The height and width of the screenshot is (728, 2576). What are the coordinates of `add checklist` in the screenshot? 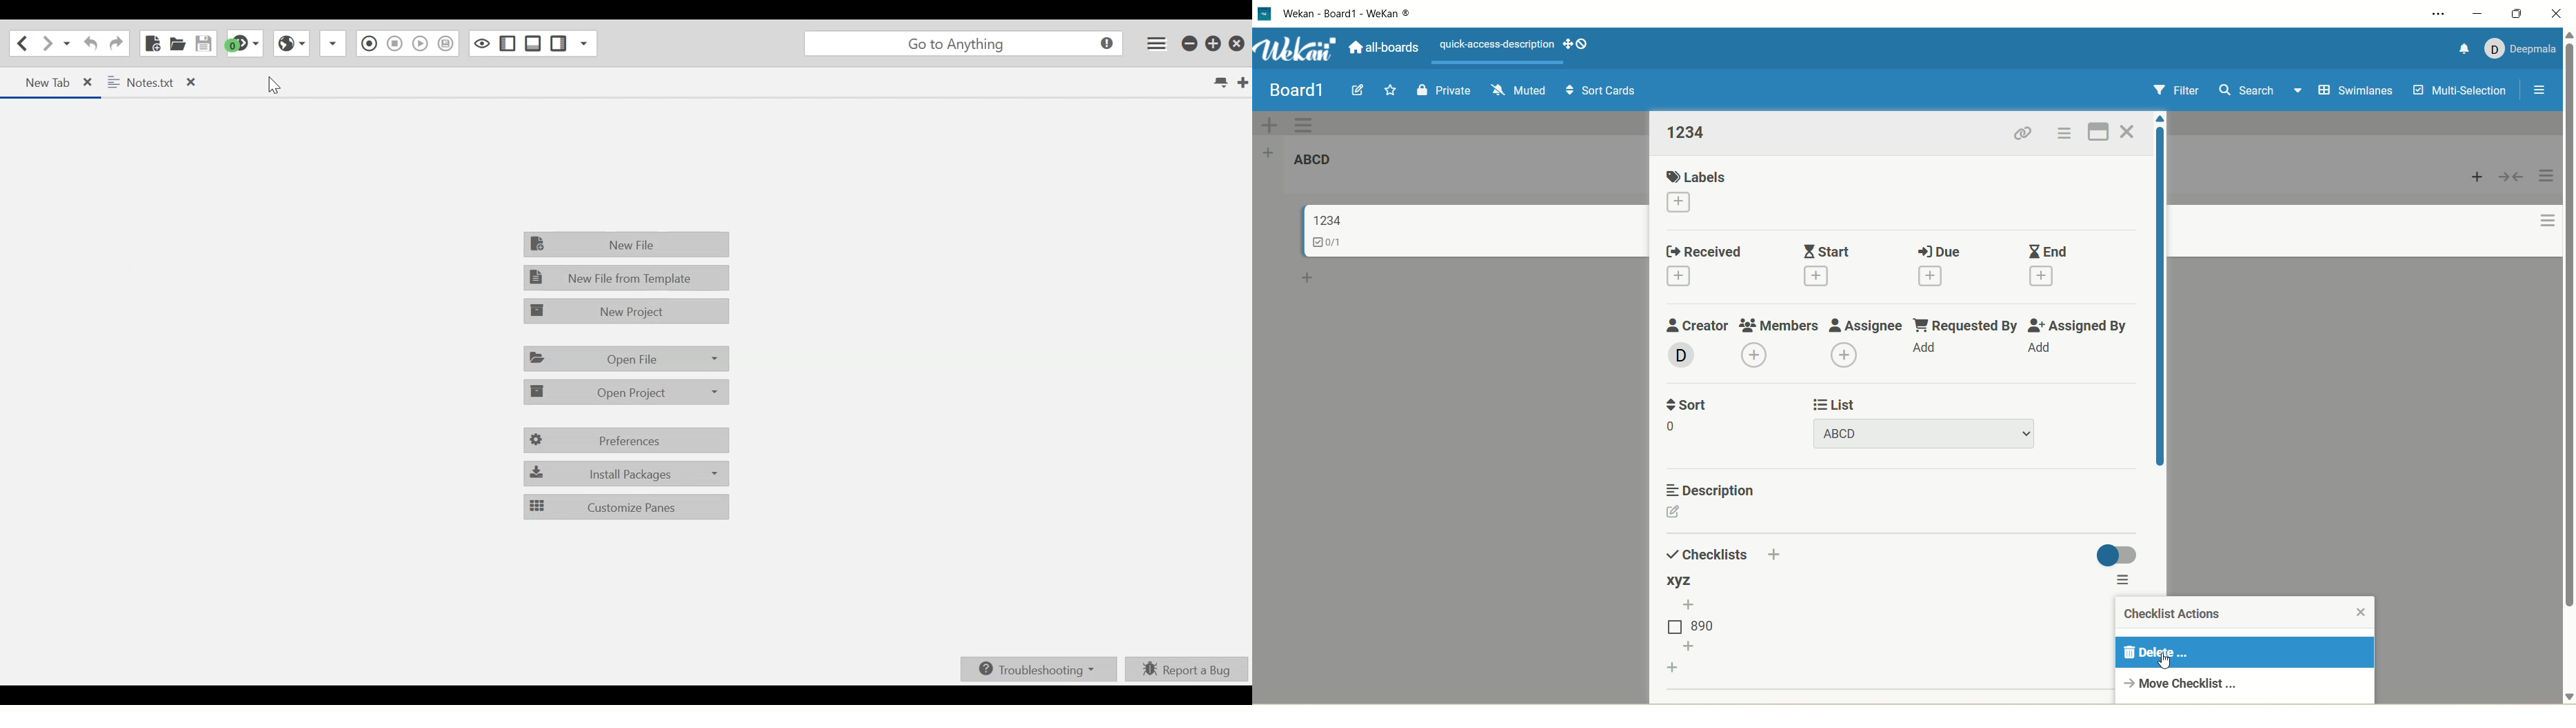 It's located at (1695, 604).